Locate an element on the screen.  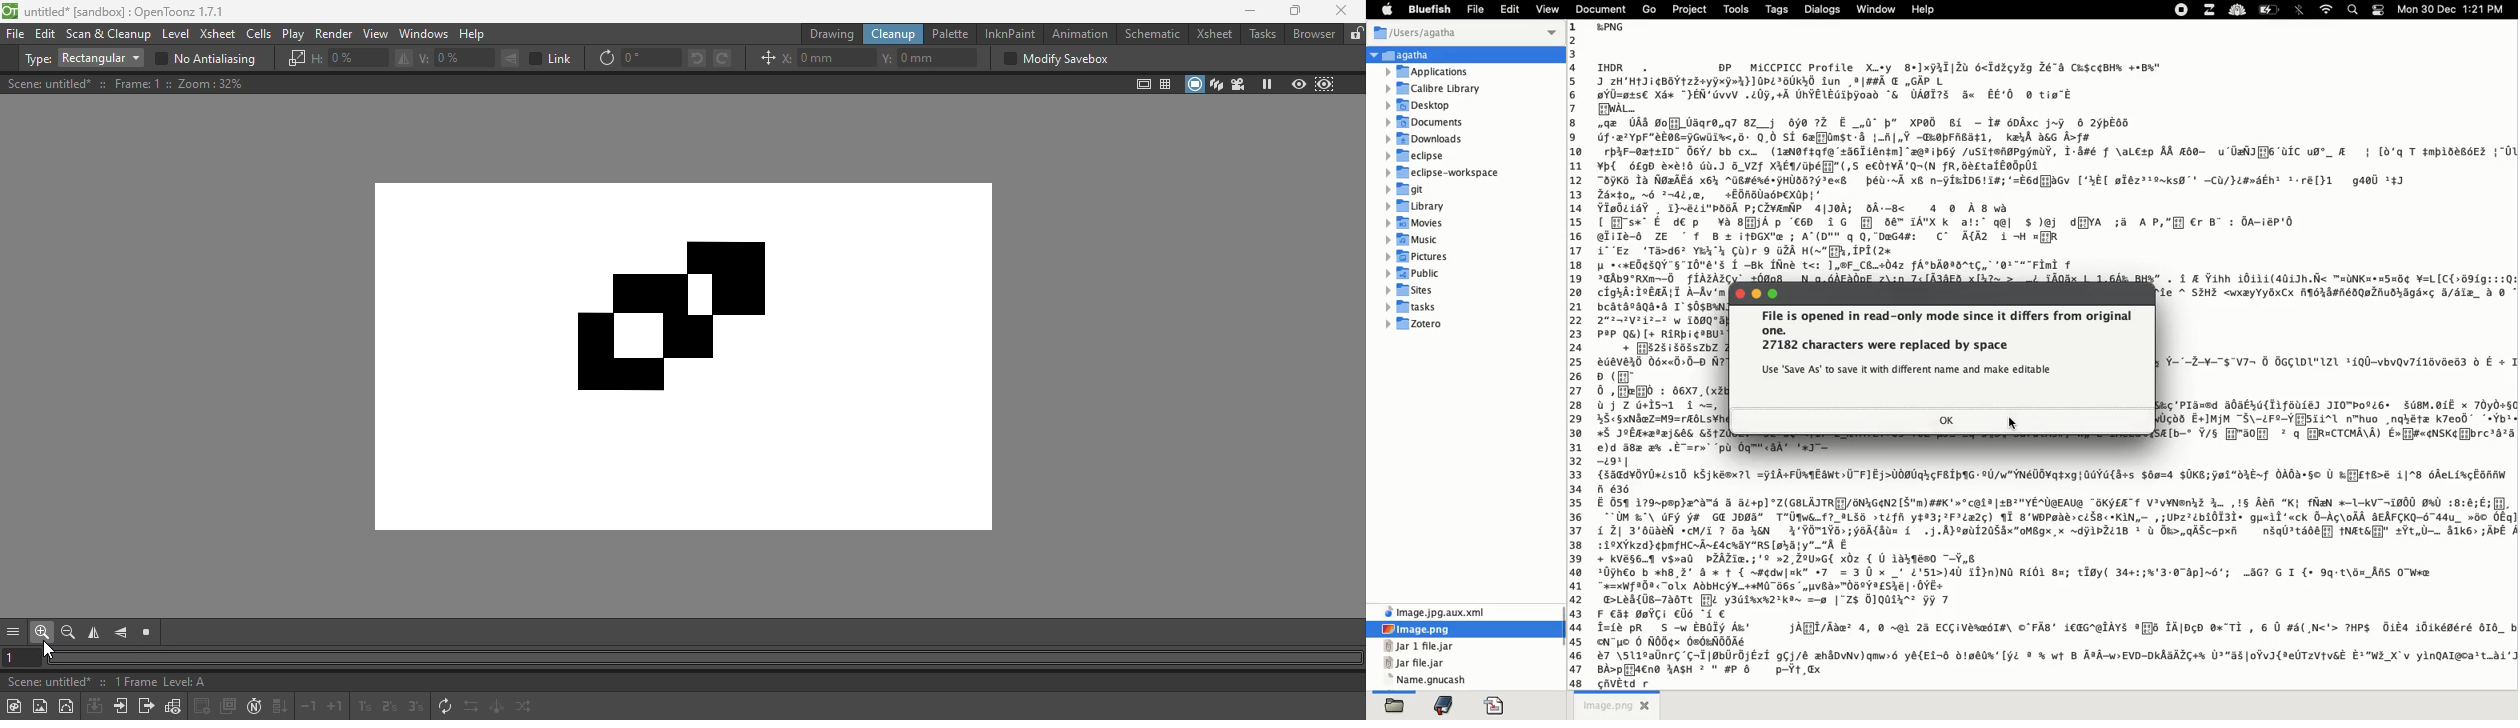
calibre library is located at coordinates (1433, 90).